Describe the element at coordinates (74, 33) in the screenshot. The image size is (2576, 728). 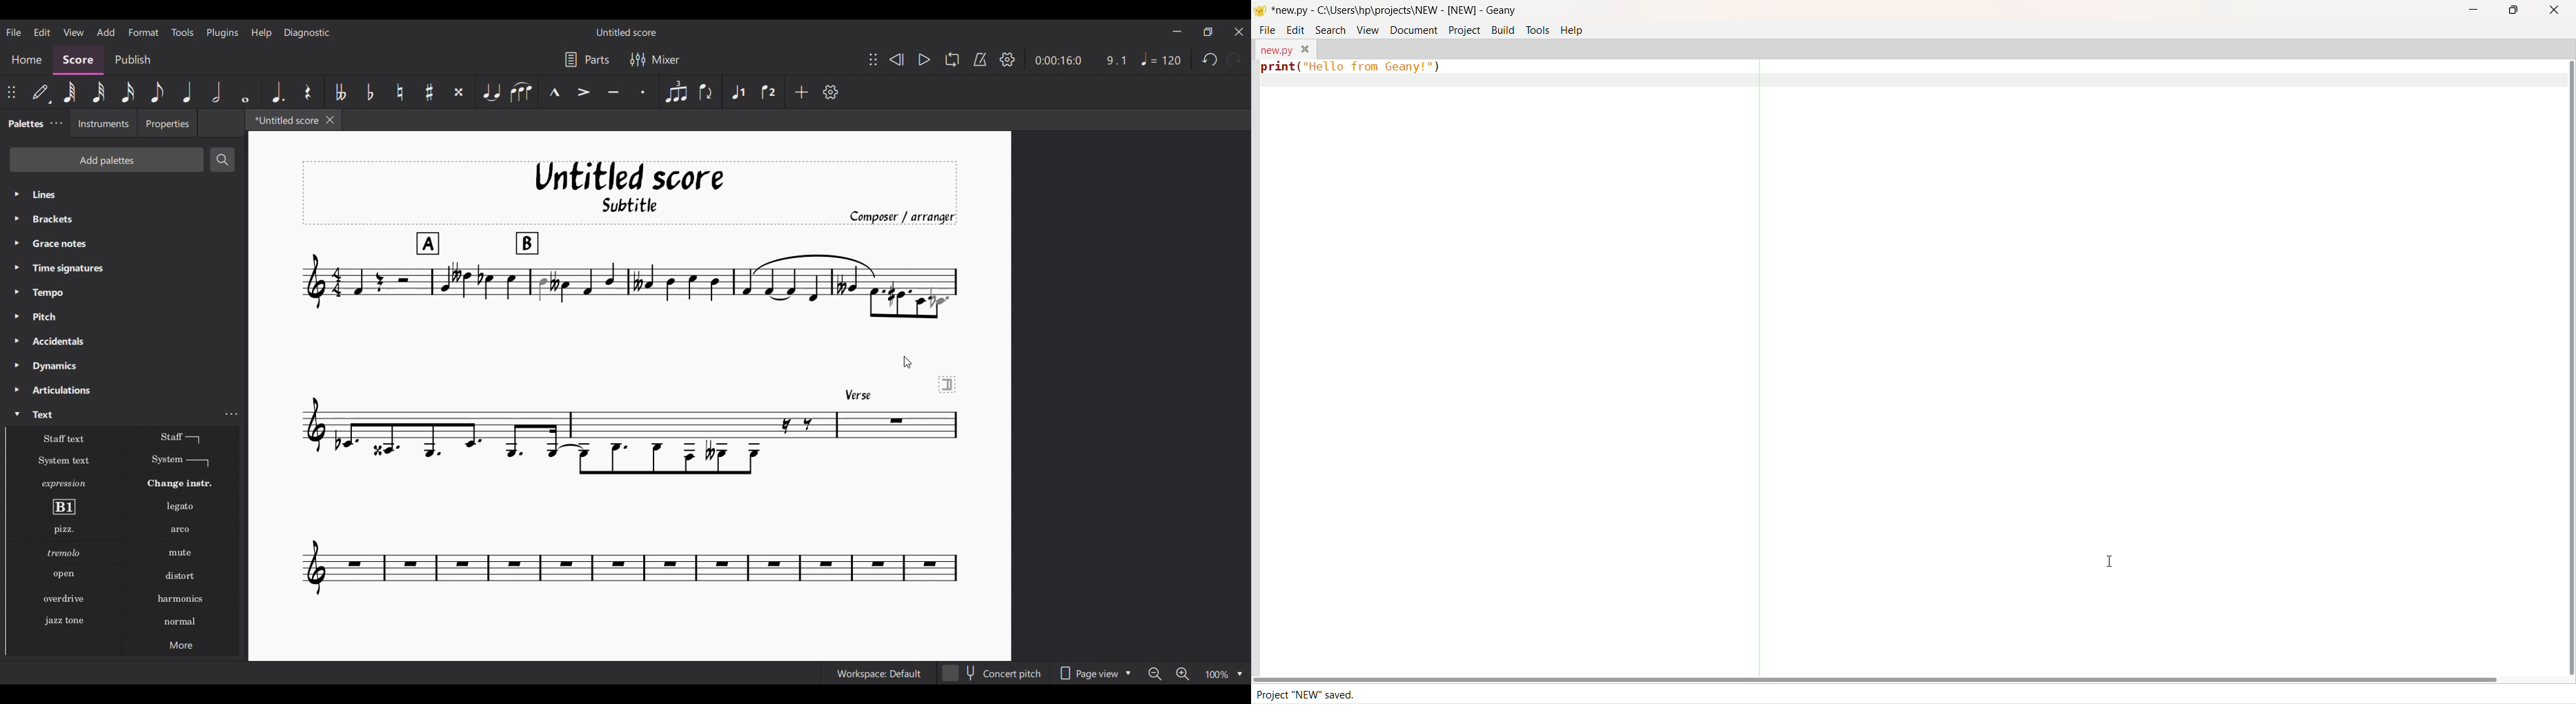
I see `View menu` at that location.